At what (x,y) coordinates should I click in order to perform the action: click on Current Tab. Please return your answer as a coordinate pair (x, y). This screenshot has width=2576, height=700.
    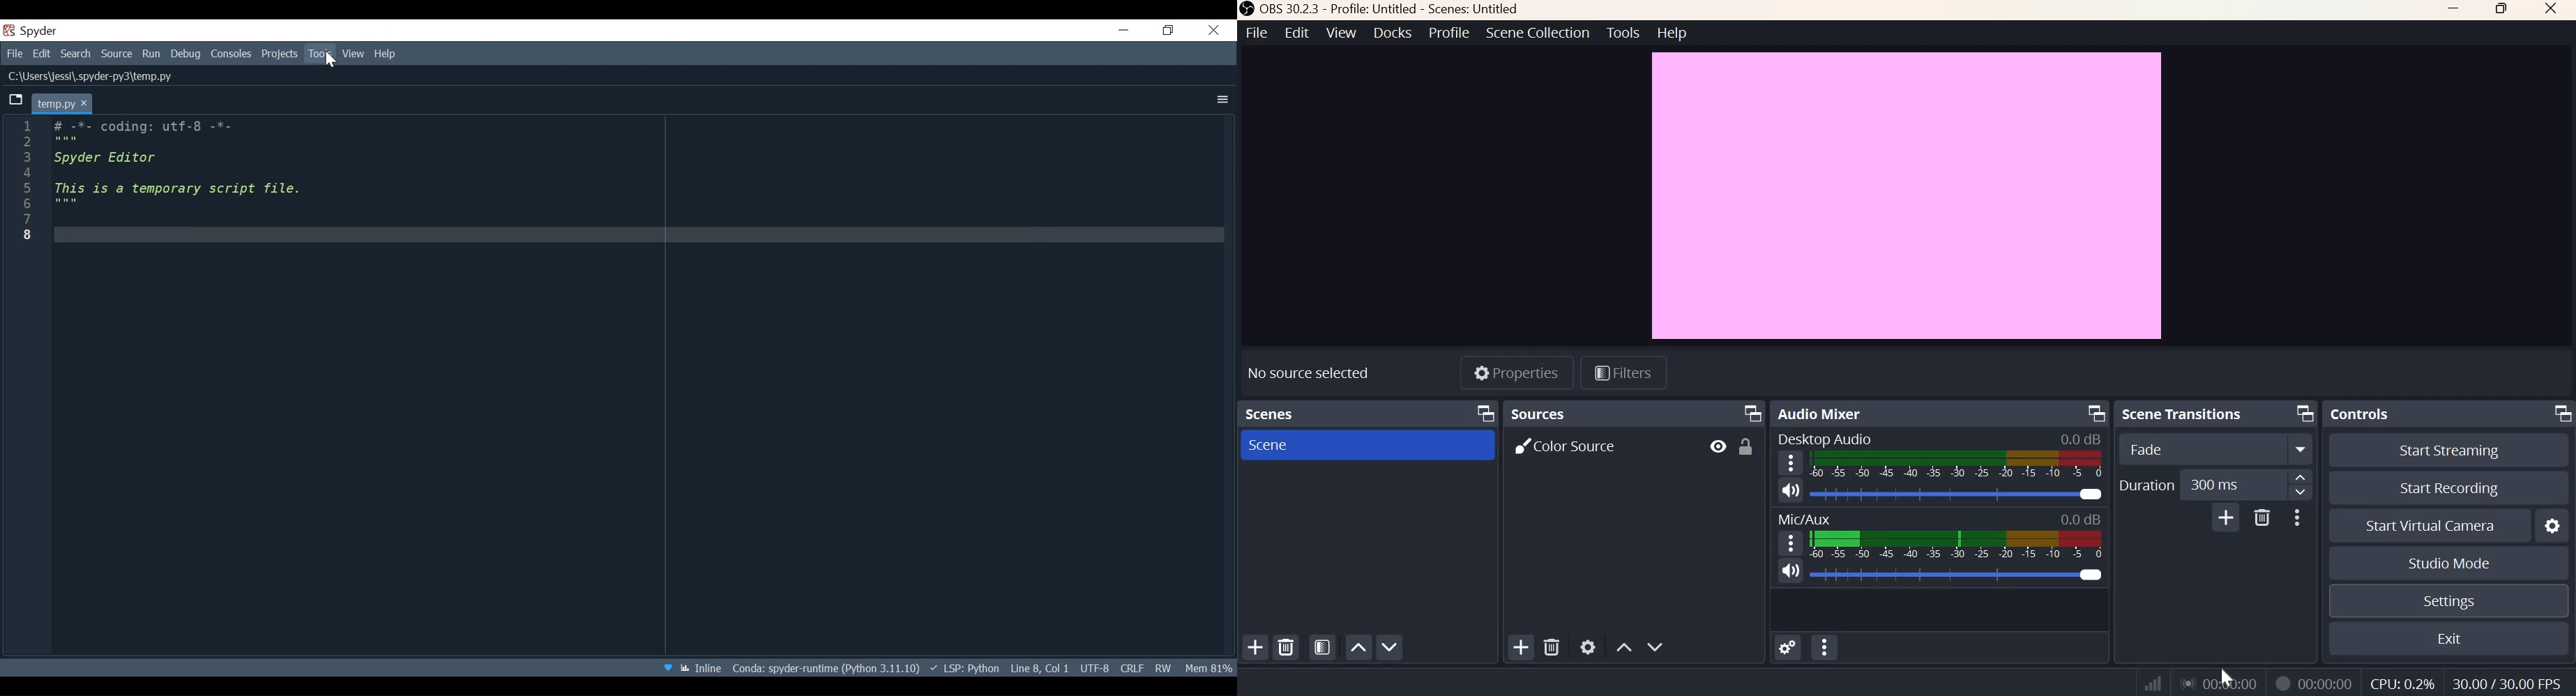
    Looking at the image, I should click on (63, 103).